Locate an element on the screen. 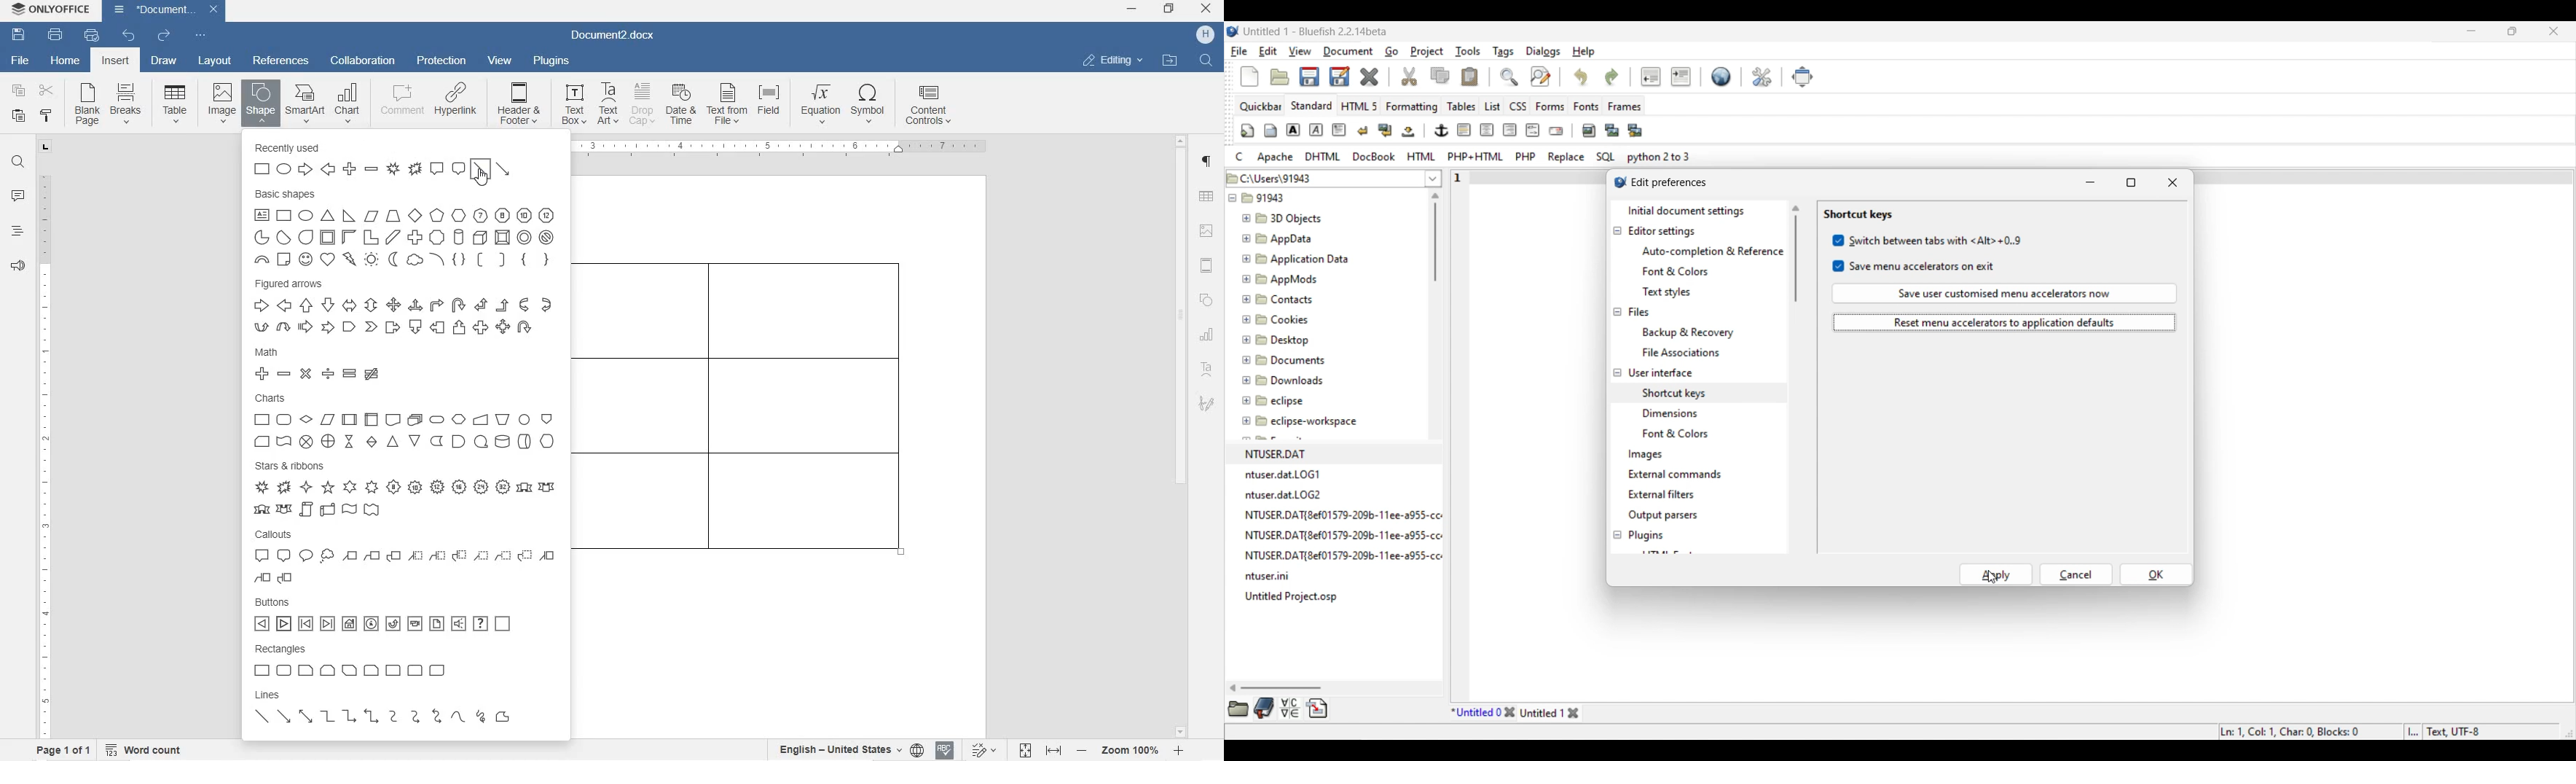  Cancel is located at coordinates (2077, 574).